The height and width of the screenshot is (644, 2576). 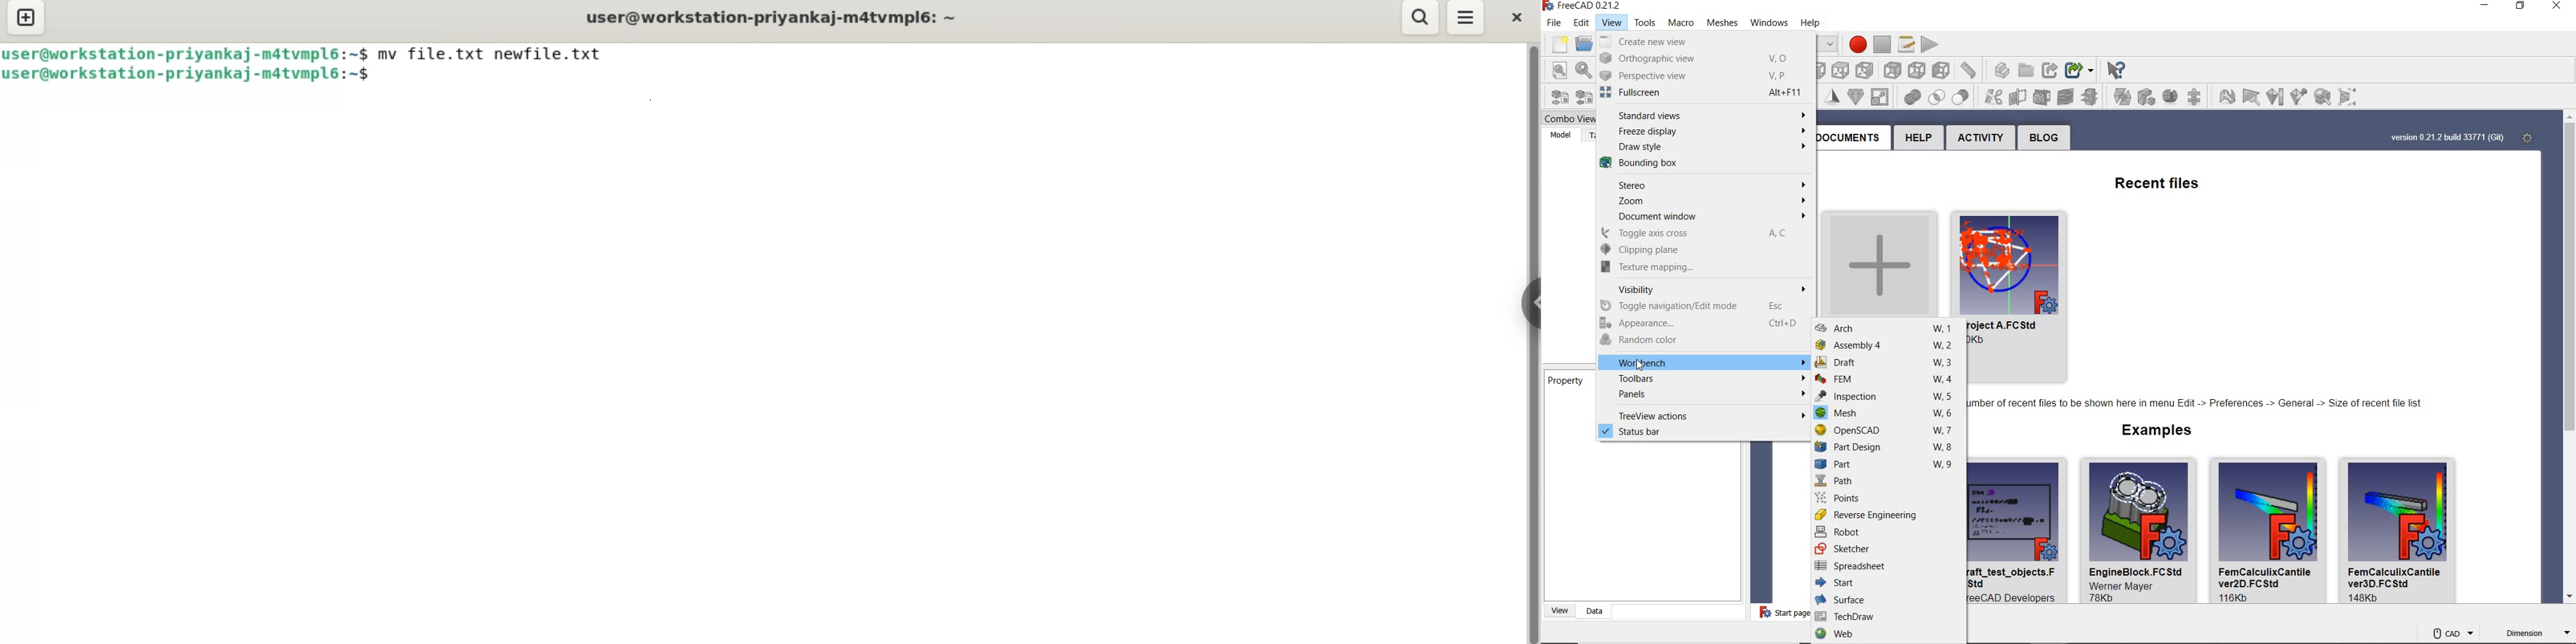 I want to click on merge, so click(x=2095, y=96).